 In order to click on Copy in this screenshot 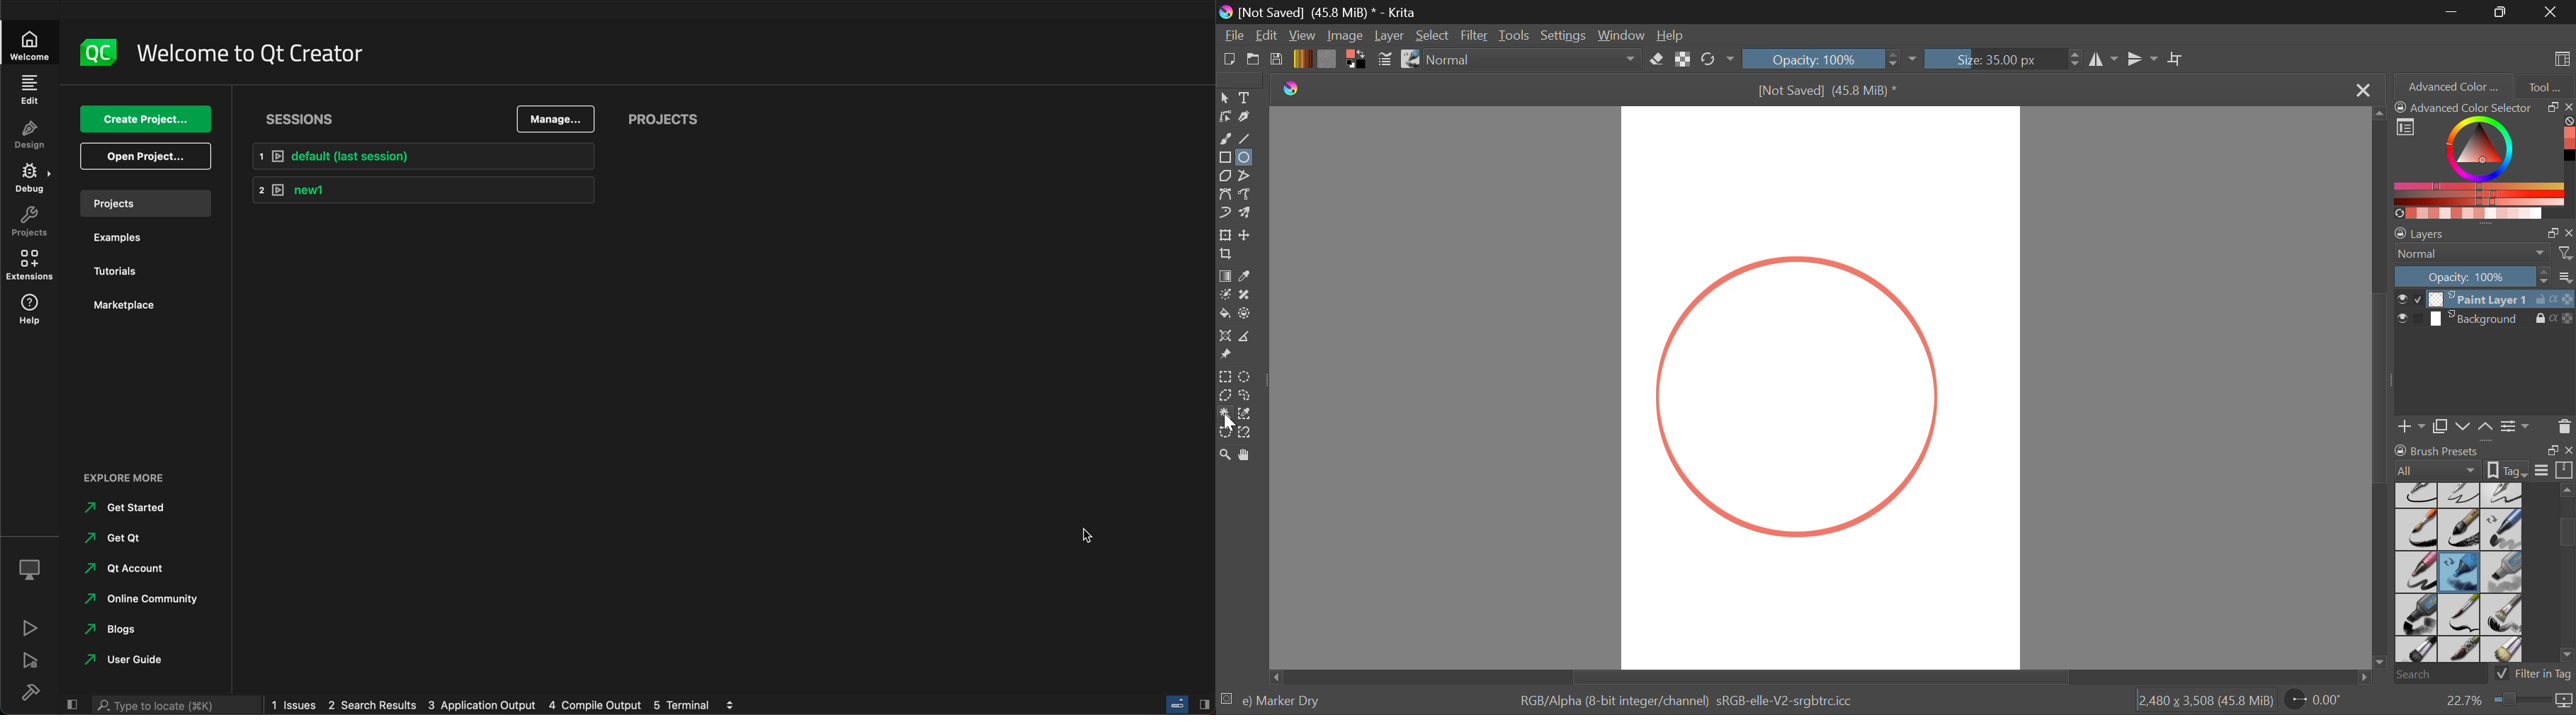, I will do `click(2443, 424)`.